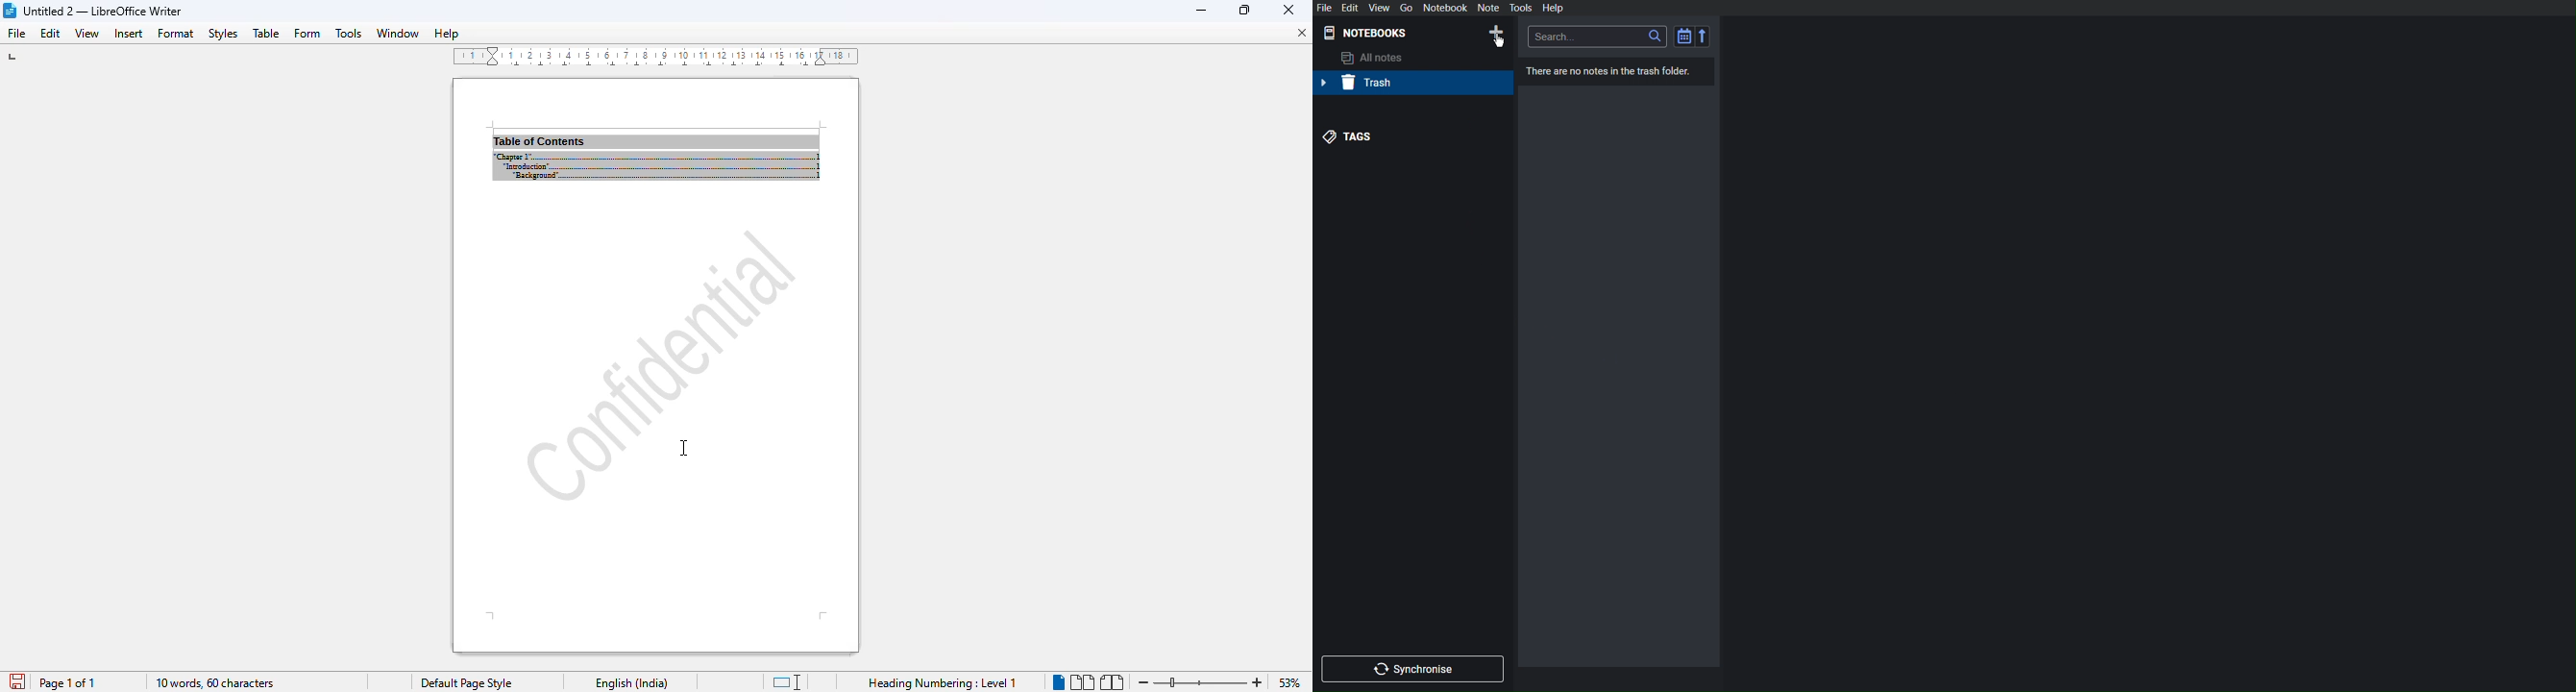 The image size is (2576, 700). Describe the element at coordinates (177, 34) in the screenshot. I see `format` at that location.